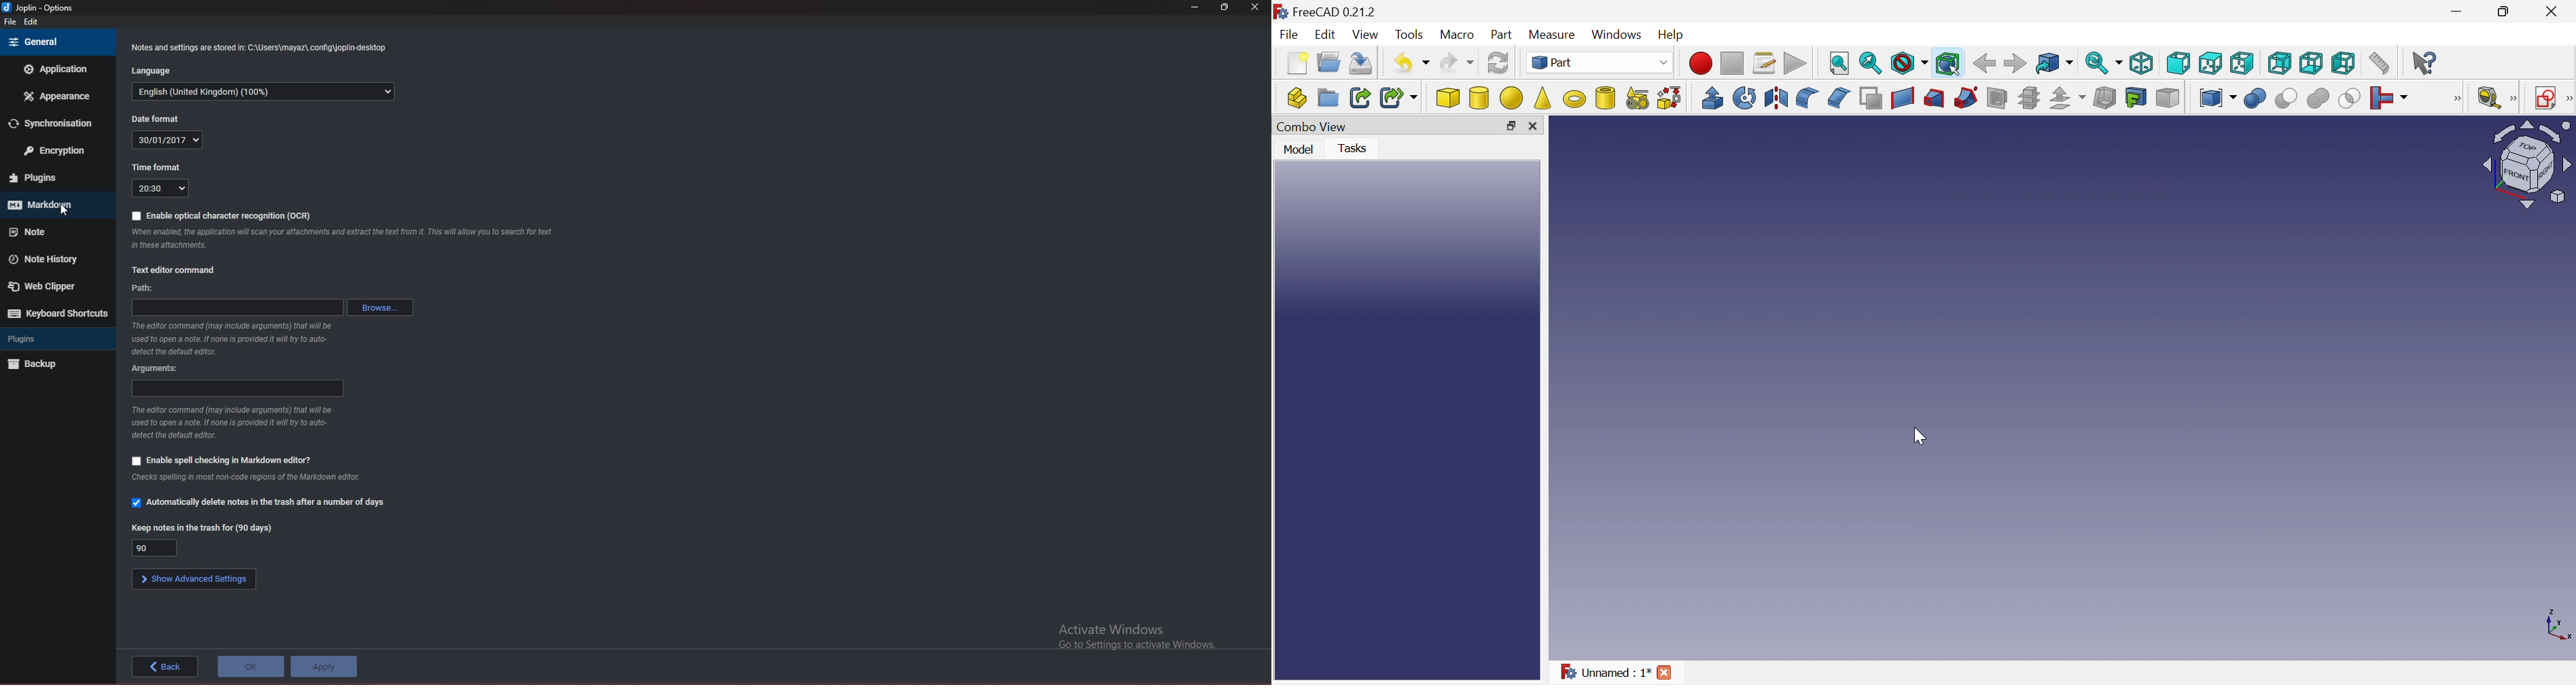  What do you see at coordinates (57, 95) in the screenshot?
I see `appearance` at bounding box center [57, 95].